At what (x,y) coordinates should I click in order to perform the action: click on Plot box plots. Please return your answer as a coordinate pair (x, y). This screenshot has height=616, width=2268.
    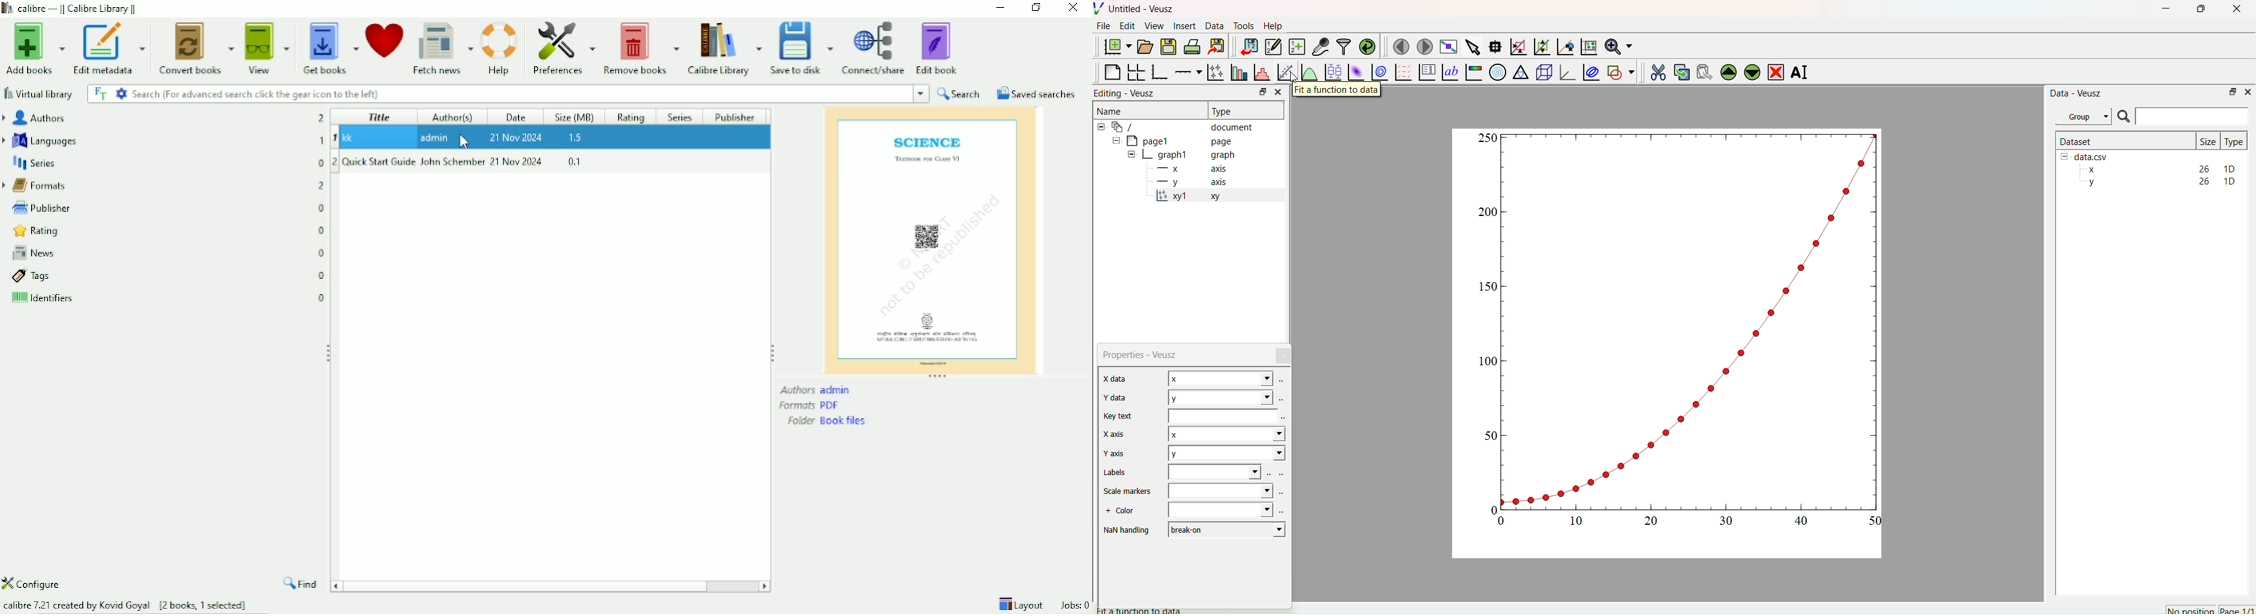
    Looking at the image, I should click on (1333, 72).